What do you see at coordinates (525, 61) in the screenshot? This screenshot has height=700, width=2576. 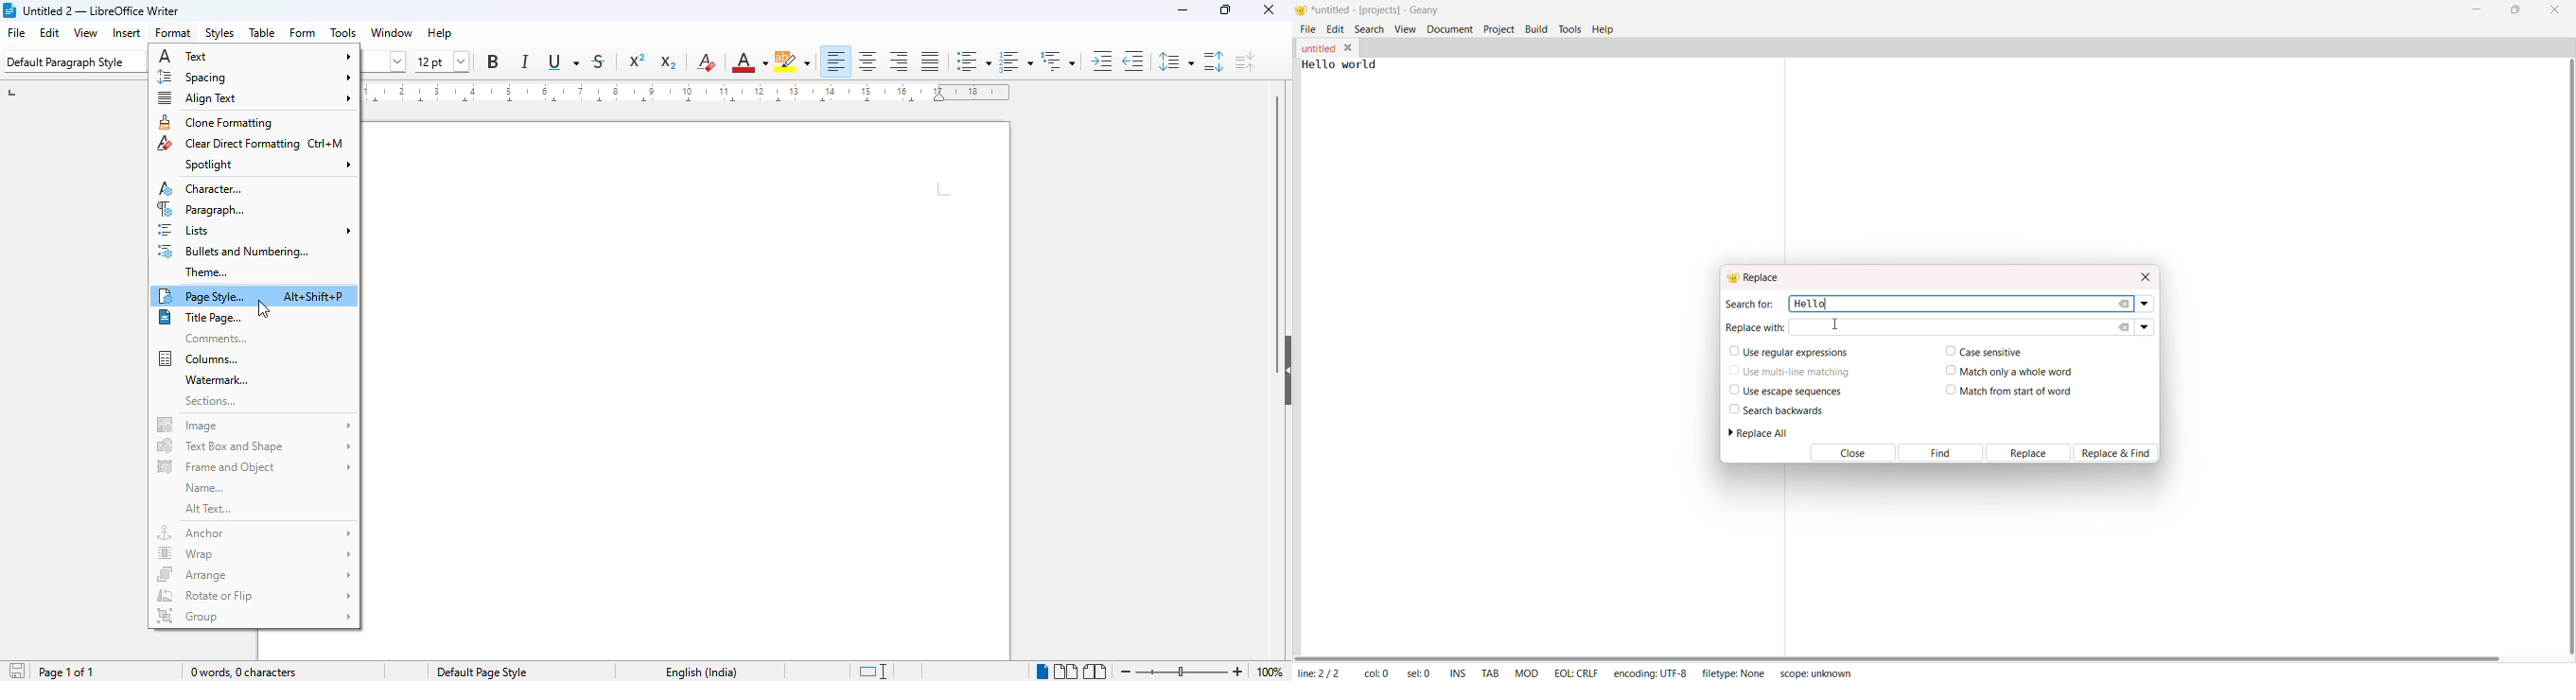 I see `italic` at bounding box center [525, 61].